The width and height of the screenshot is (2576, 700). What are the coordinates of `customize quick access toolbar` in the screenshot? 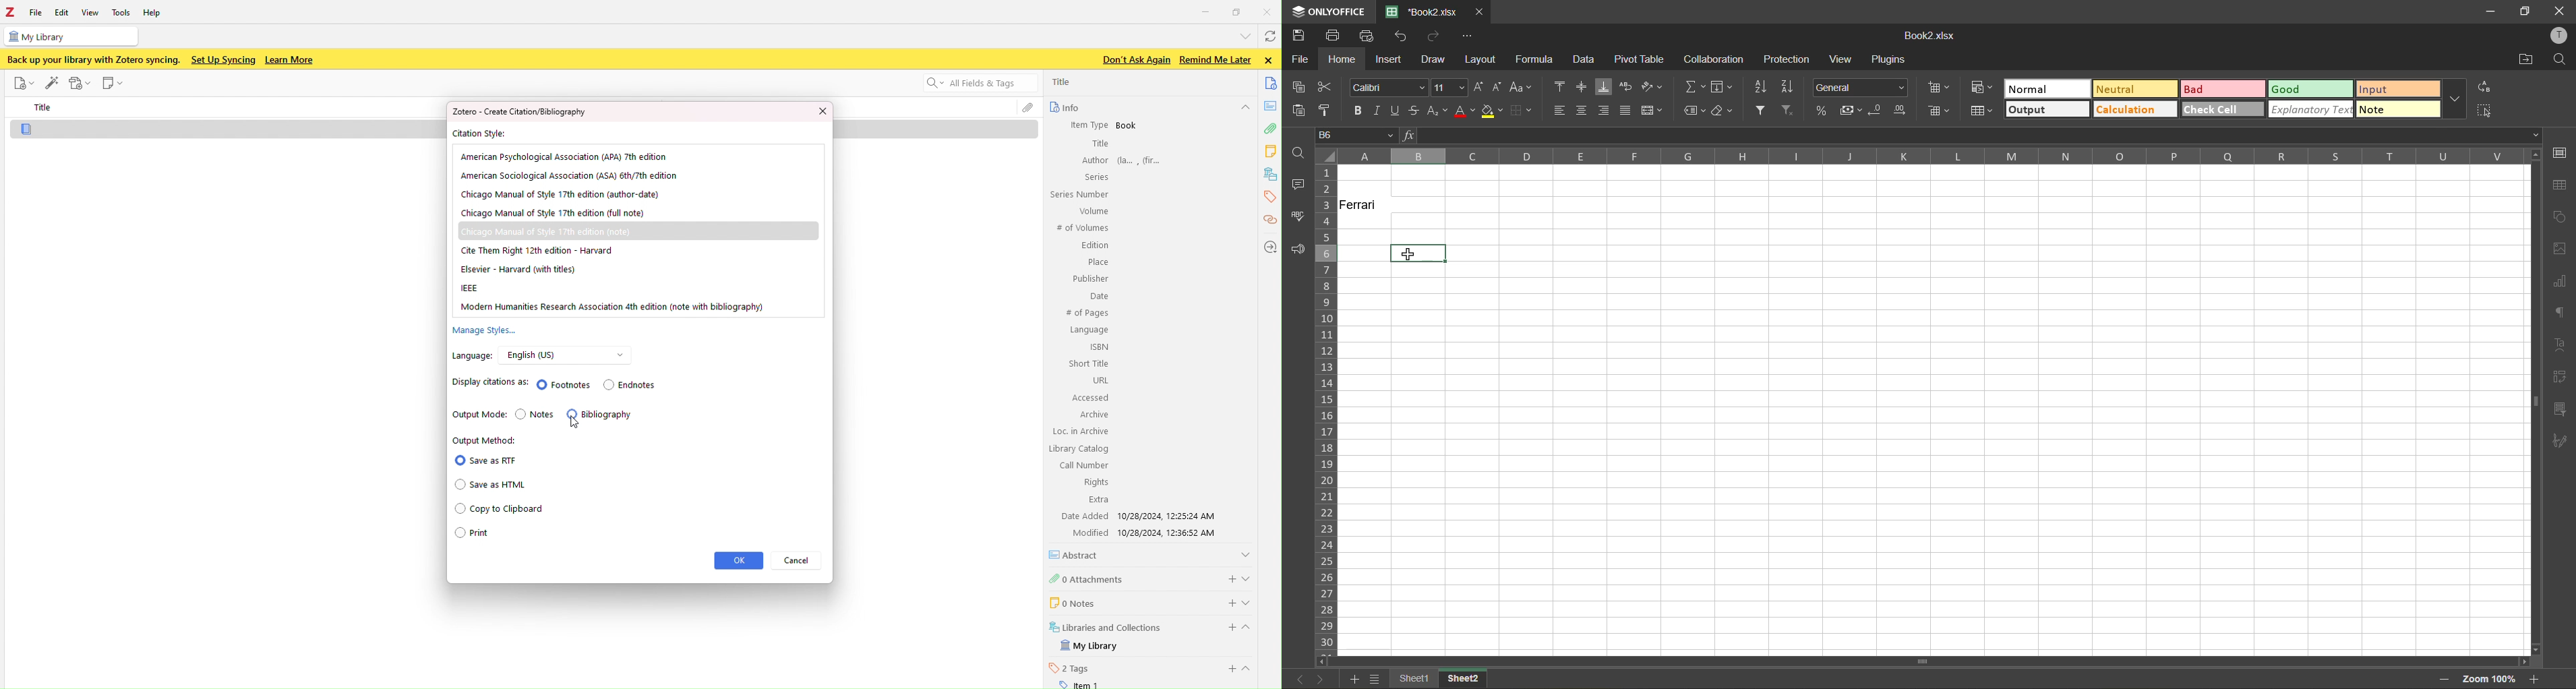 It's located at (1468, 36).